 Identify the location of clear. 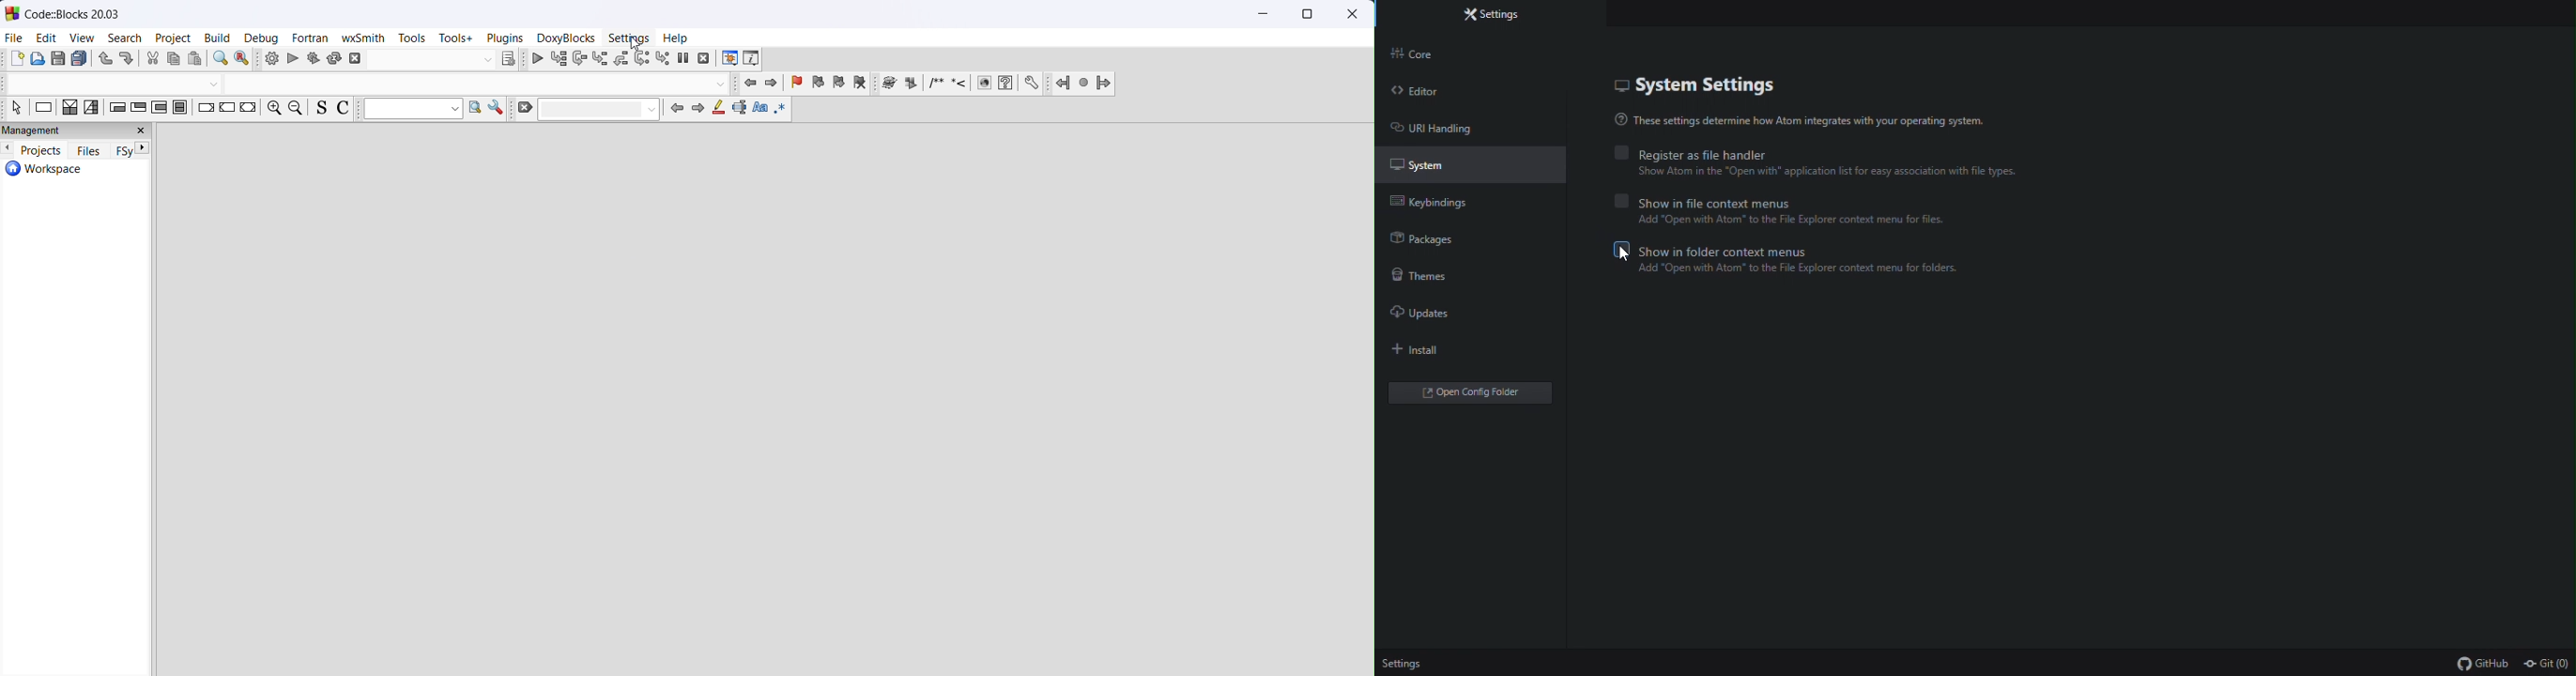
(590, 109).